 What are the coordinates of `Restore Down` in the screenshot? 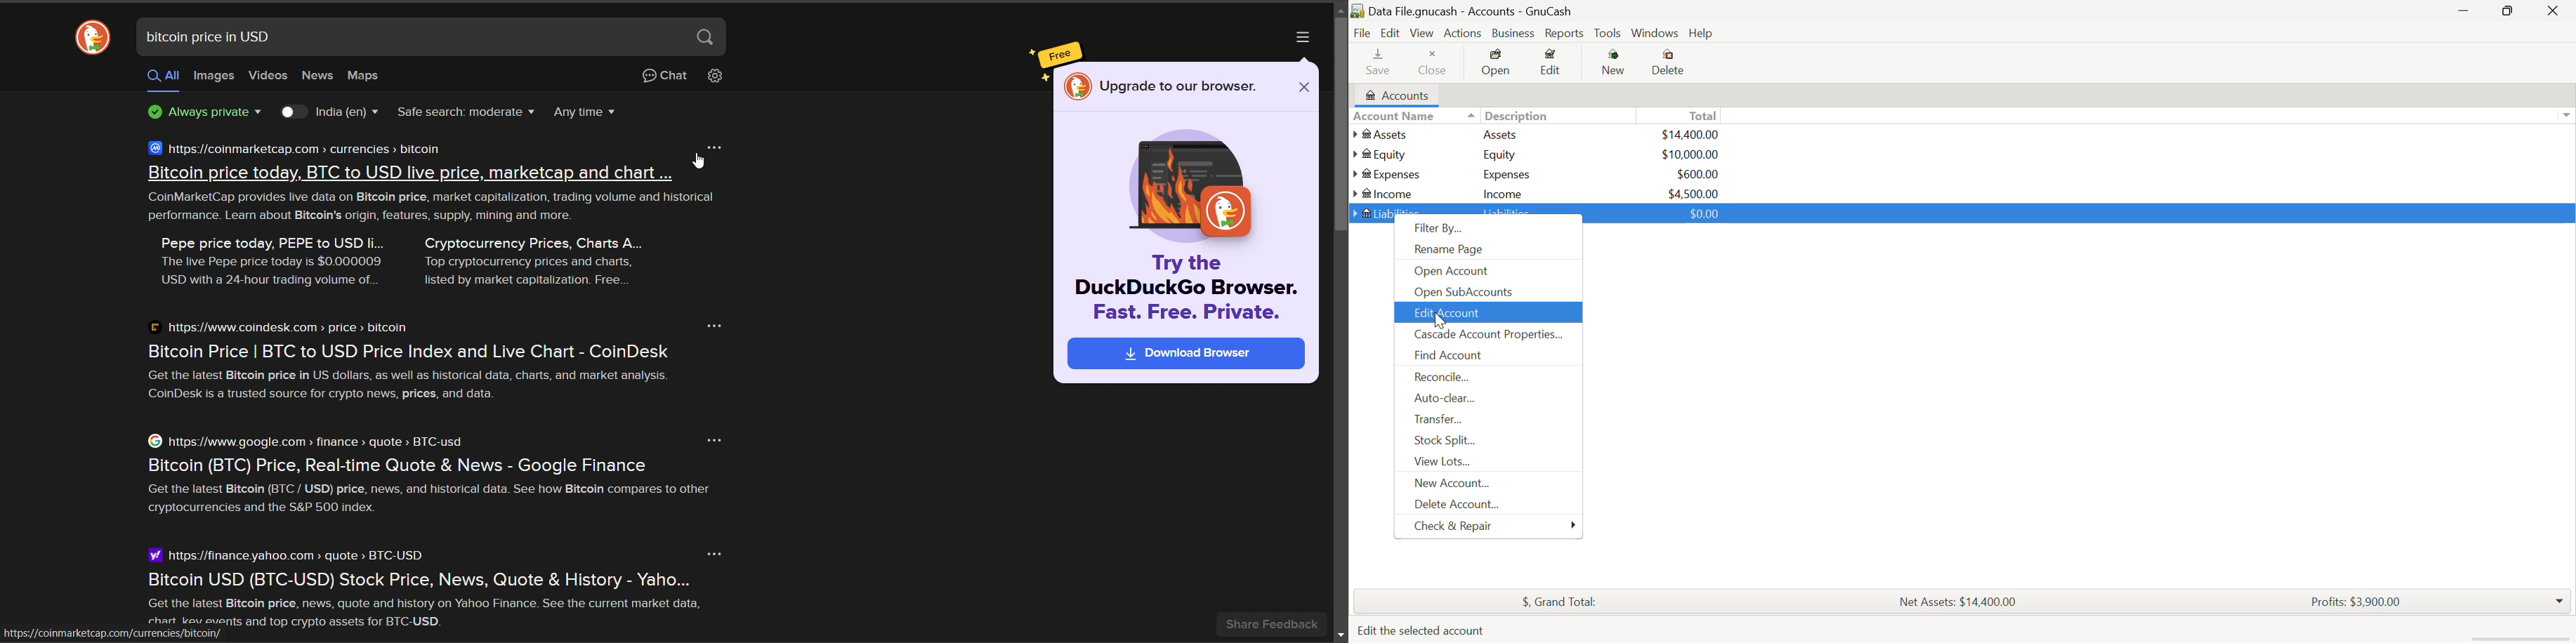 It's located at (2464, 12).